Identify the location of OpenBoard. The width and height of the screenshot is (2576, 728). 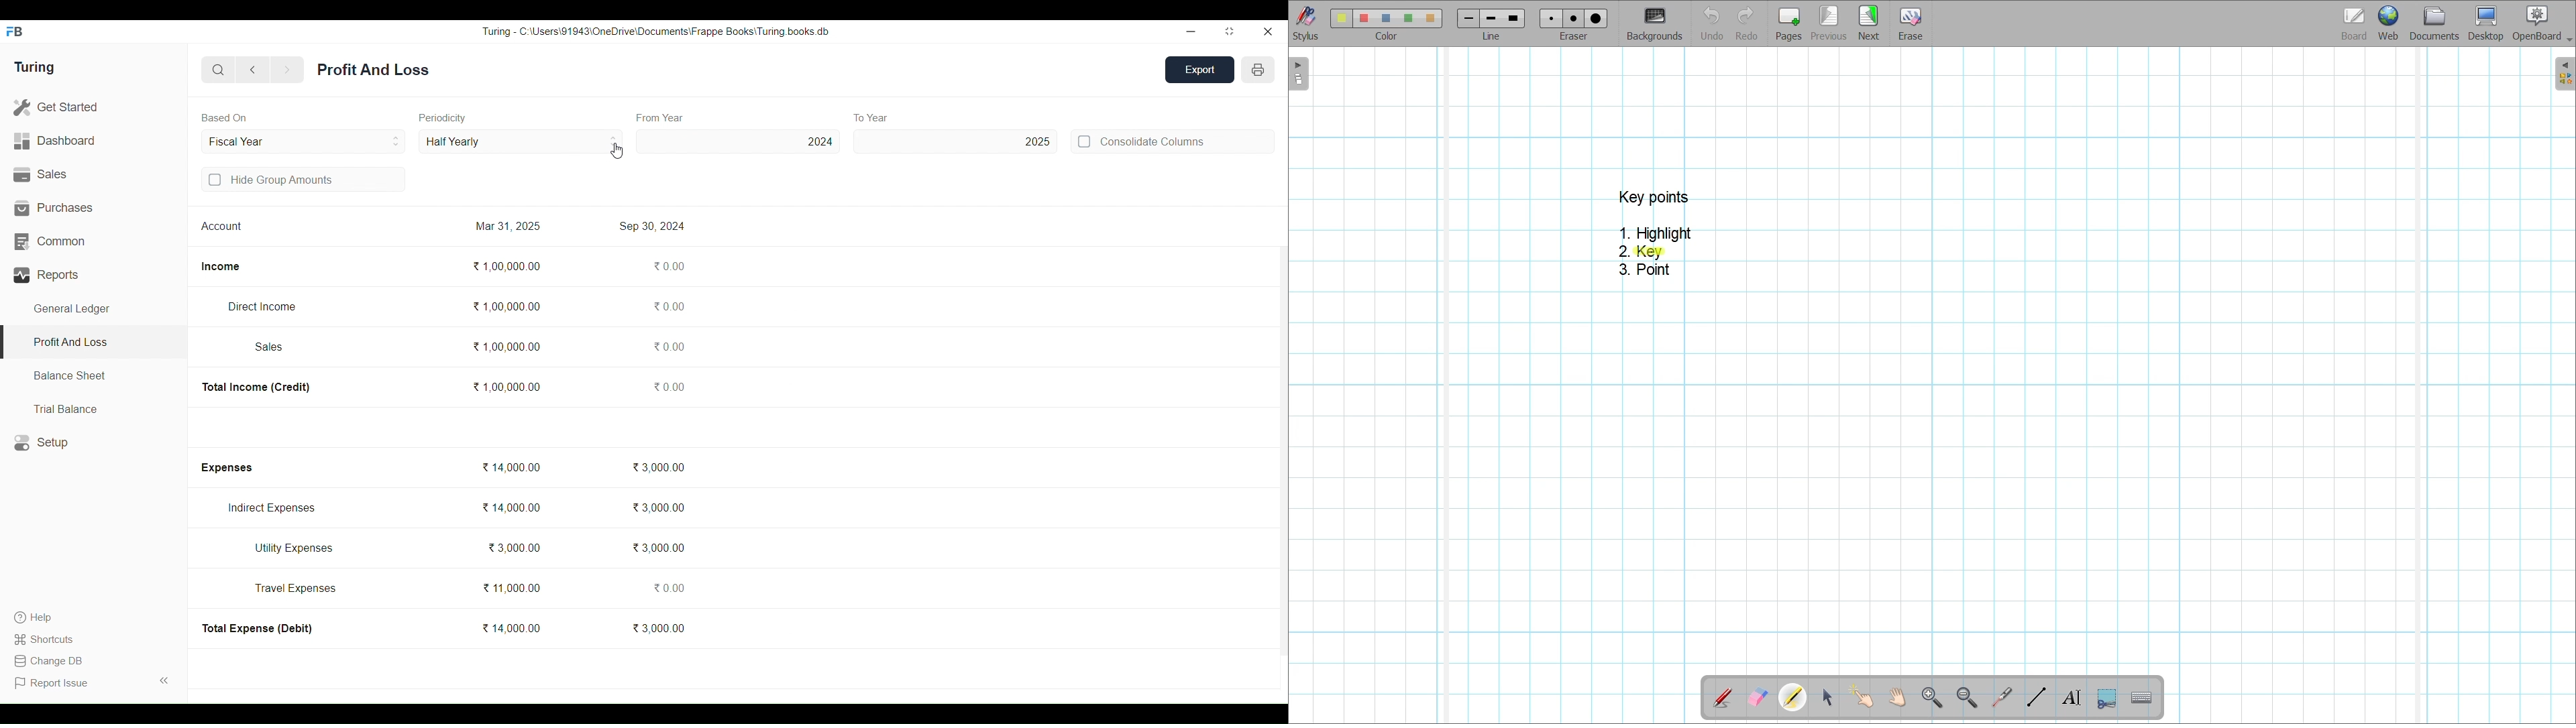
(2542, 24).